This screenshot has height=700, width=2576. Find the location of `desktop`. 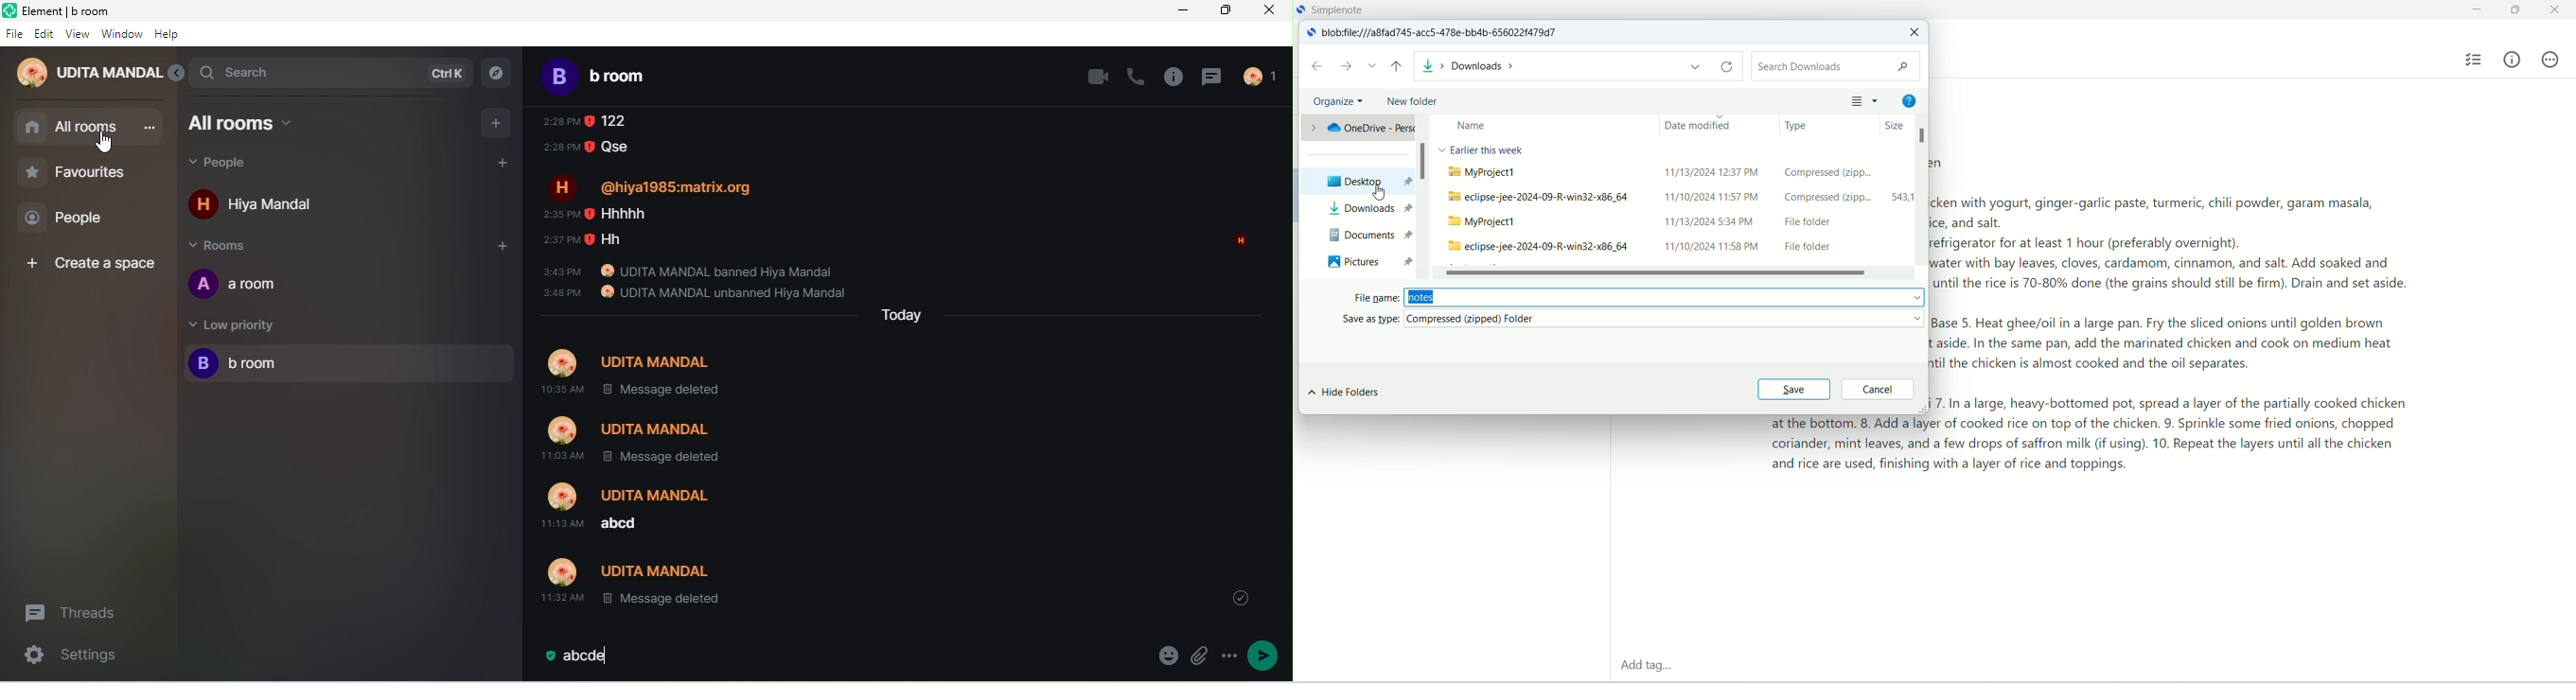

desktop is located at coordinates (1355, 181).